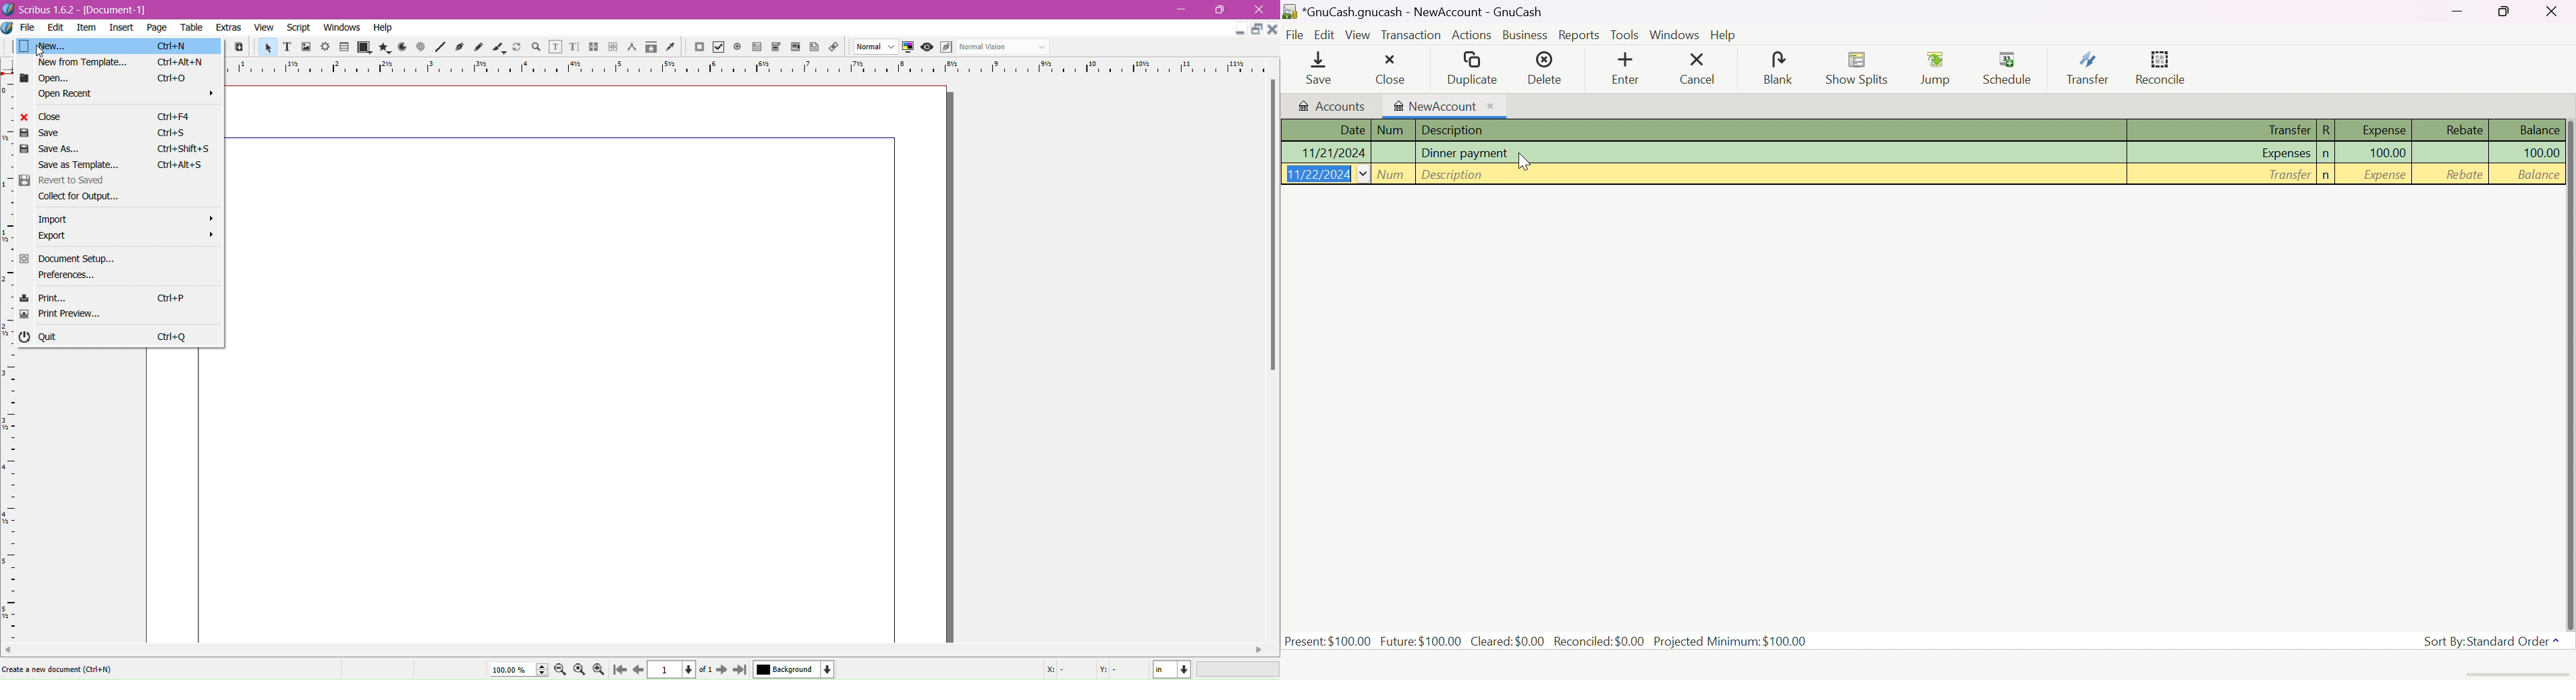 The width and height of the screenshot is (2576, 700). What do you see at coordinates (2388, 152) in the screenshot?
I see `100.00` at bounding box center [2388, 152].